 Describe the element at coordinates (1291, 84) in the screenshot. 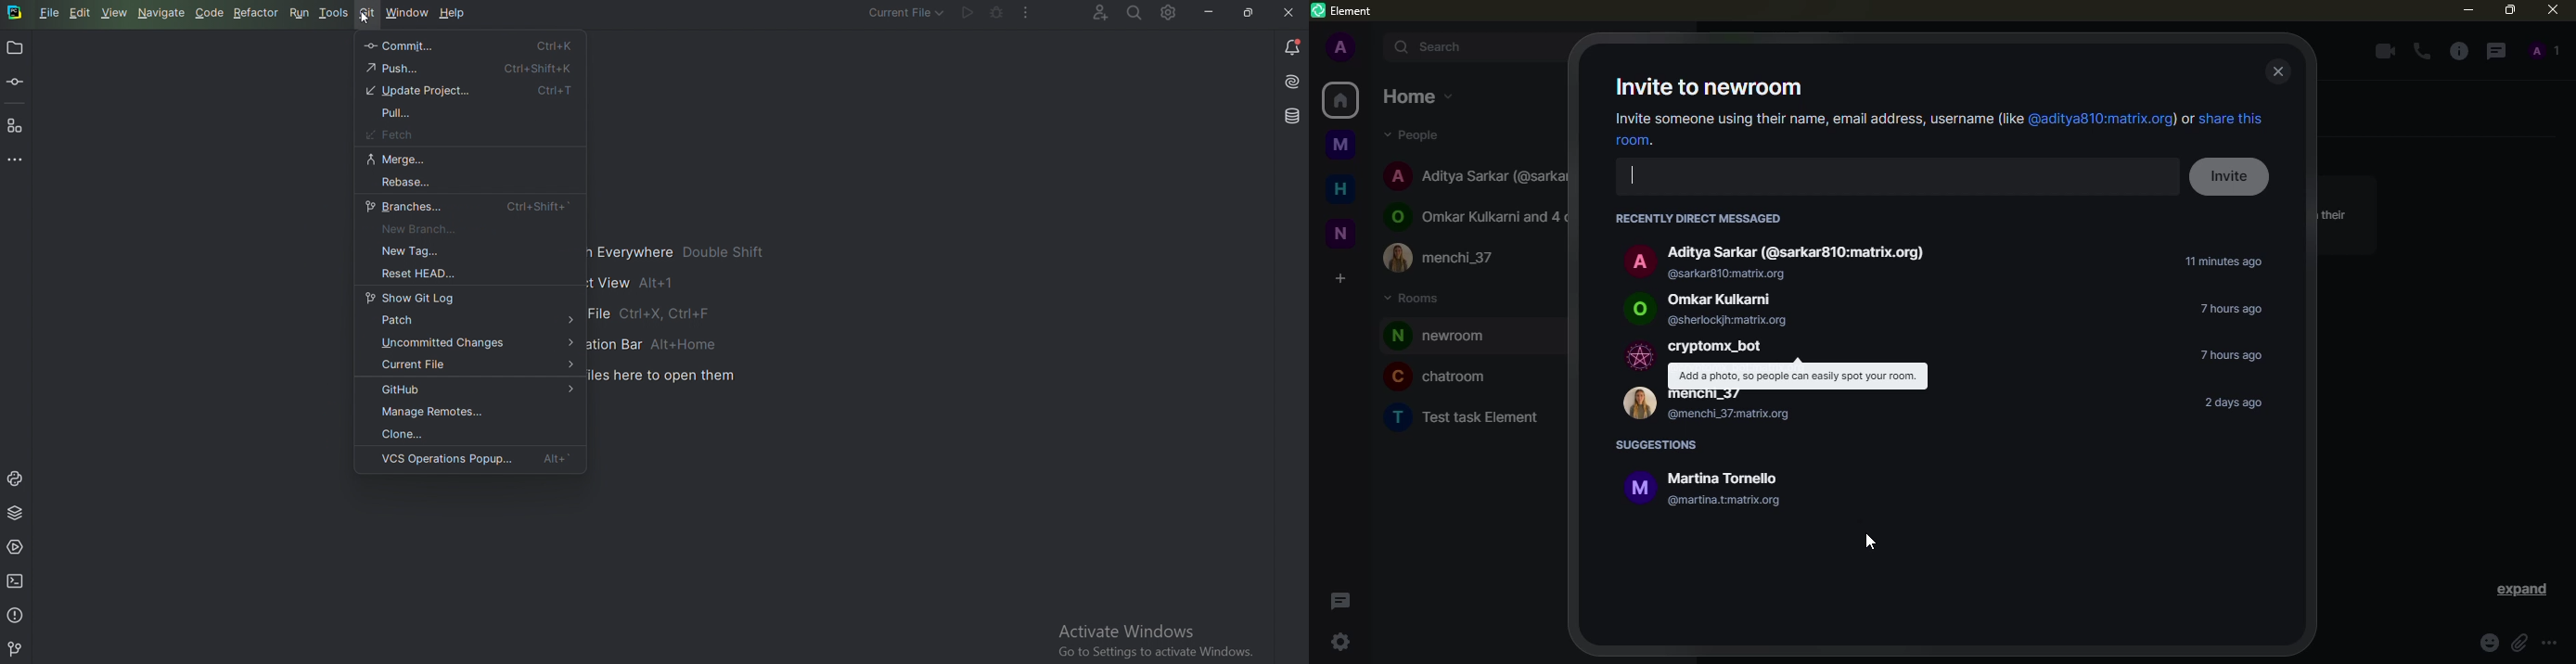

I see `Install AI assistant` at that location.